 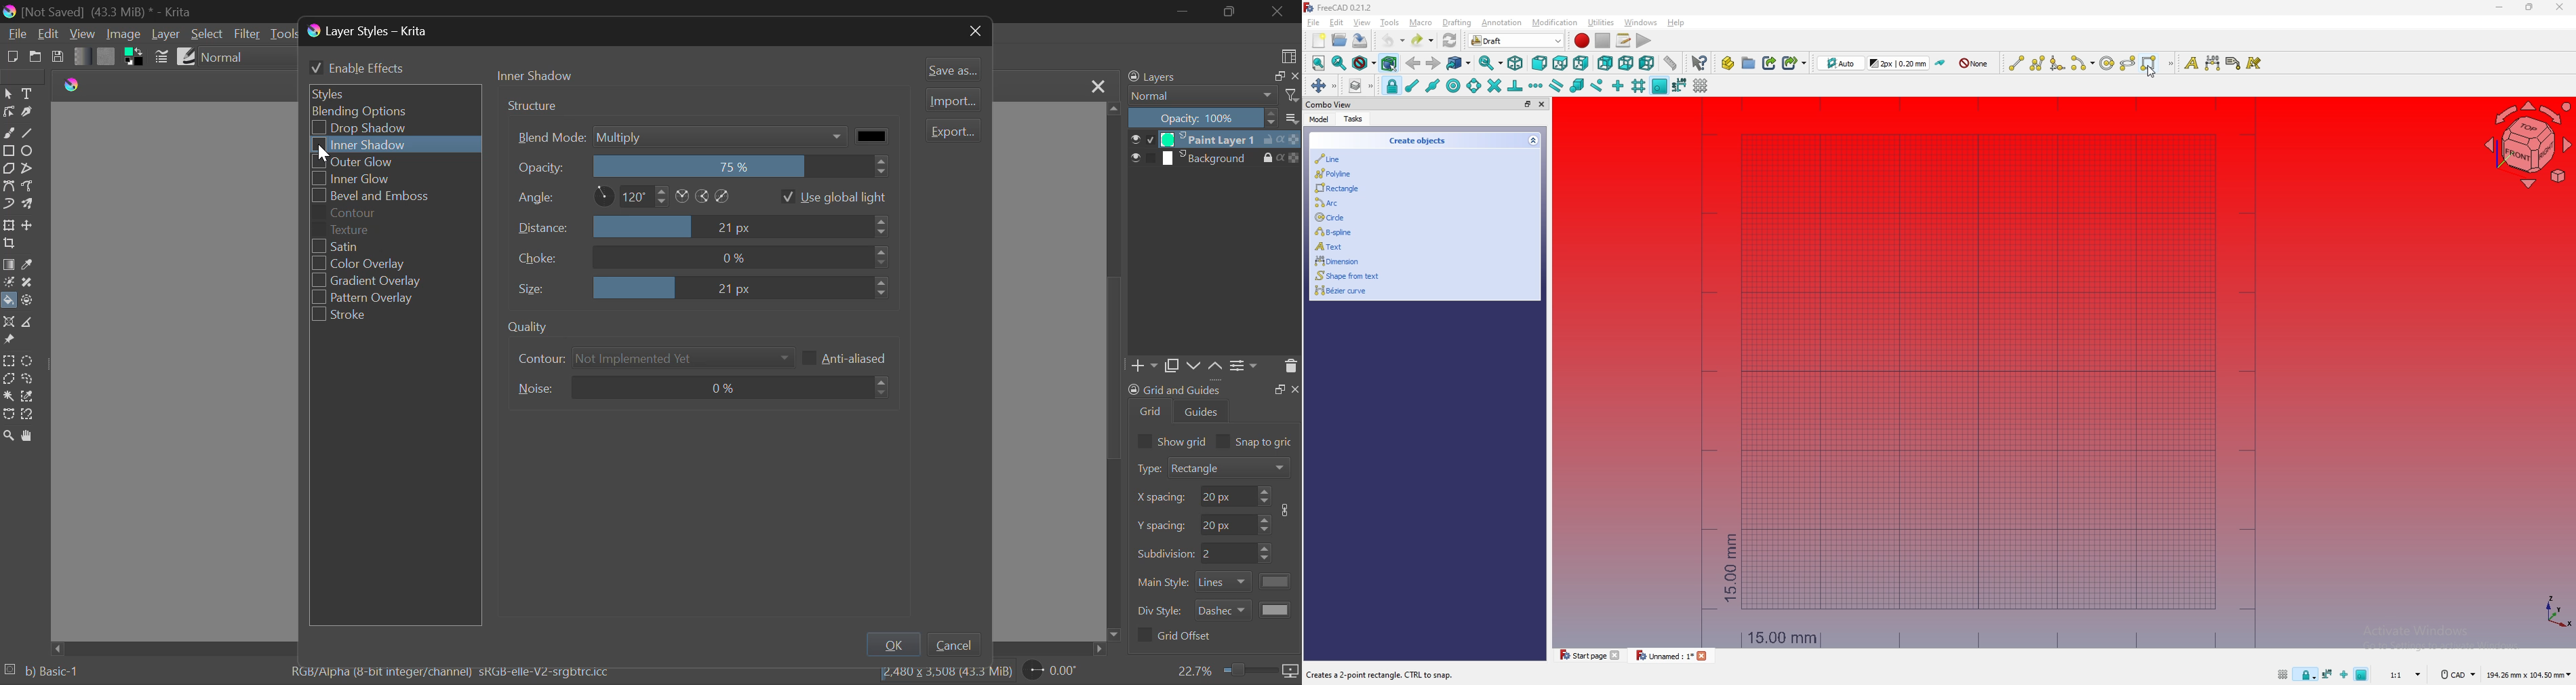 I want to click on Similar Color Selection, so click(x=28, y=397).